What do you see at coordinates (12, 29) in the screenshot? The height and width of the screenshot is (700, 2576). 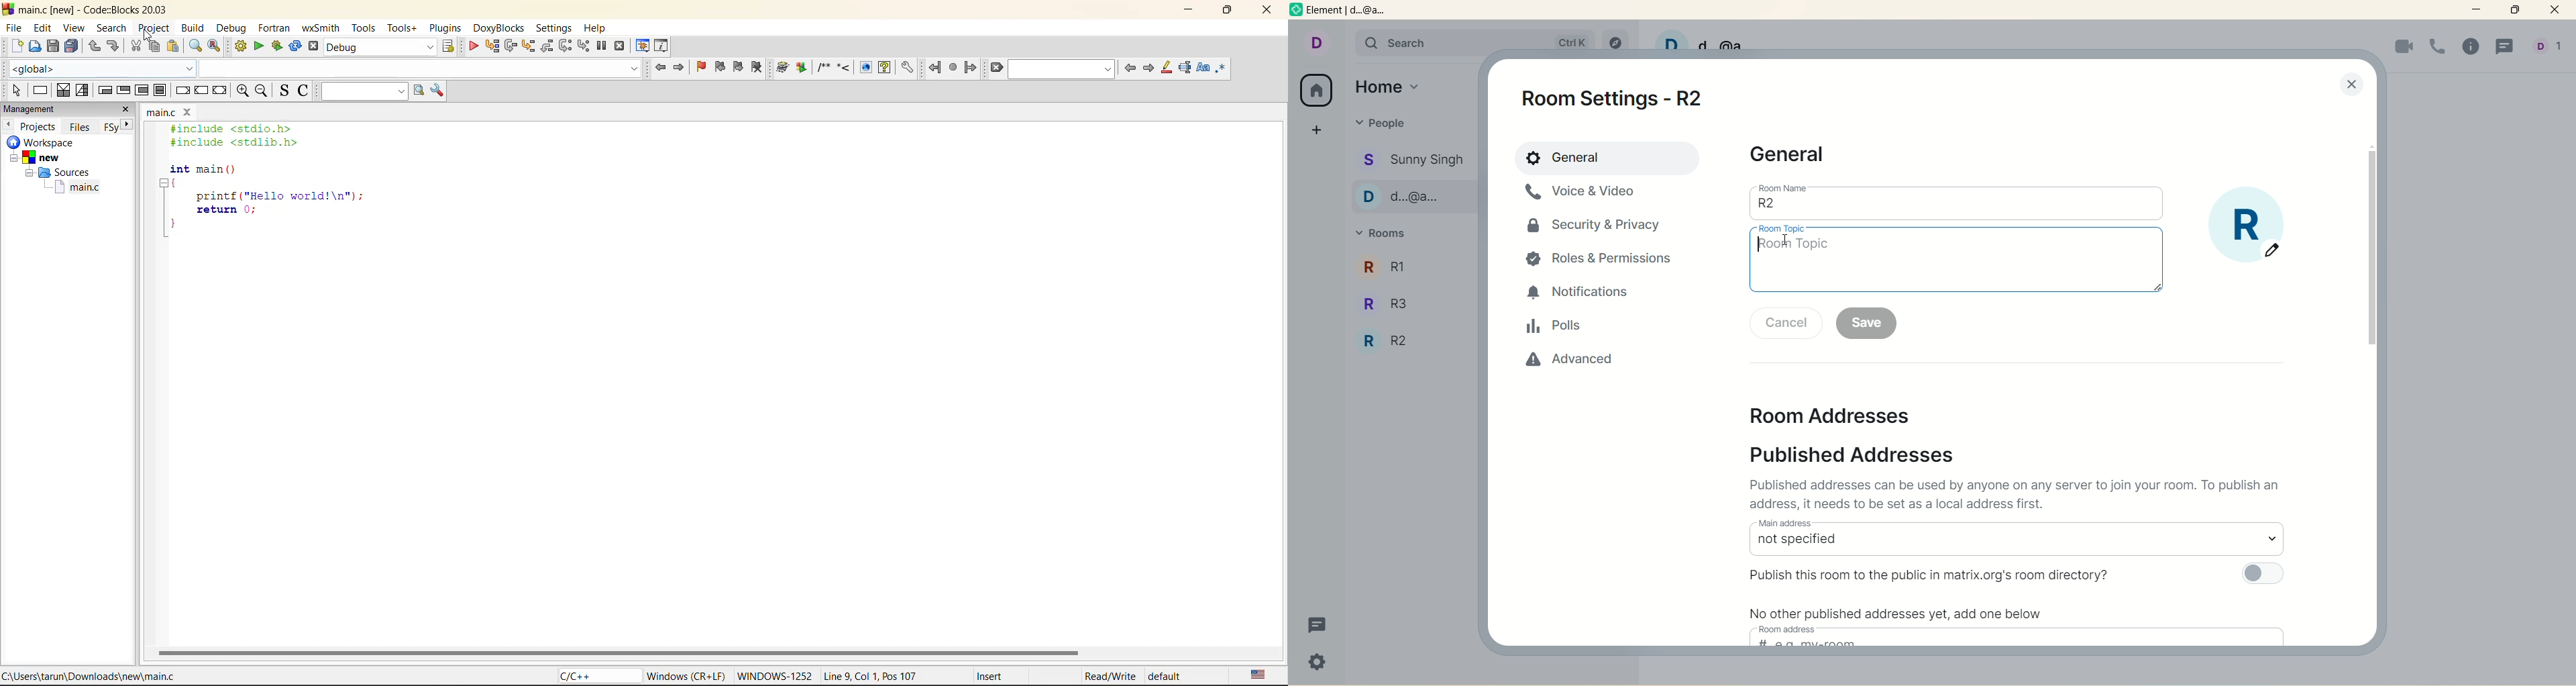 I see `file` at bounding box center [12, 29].